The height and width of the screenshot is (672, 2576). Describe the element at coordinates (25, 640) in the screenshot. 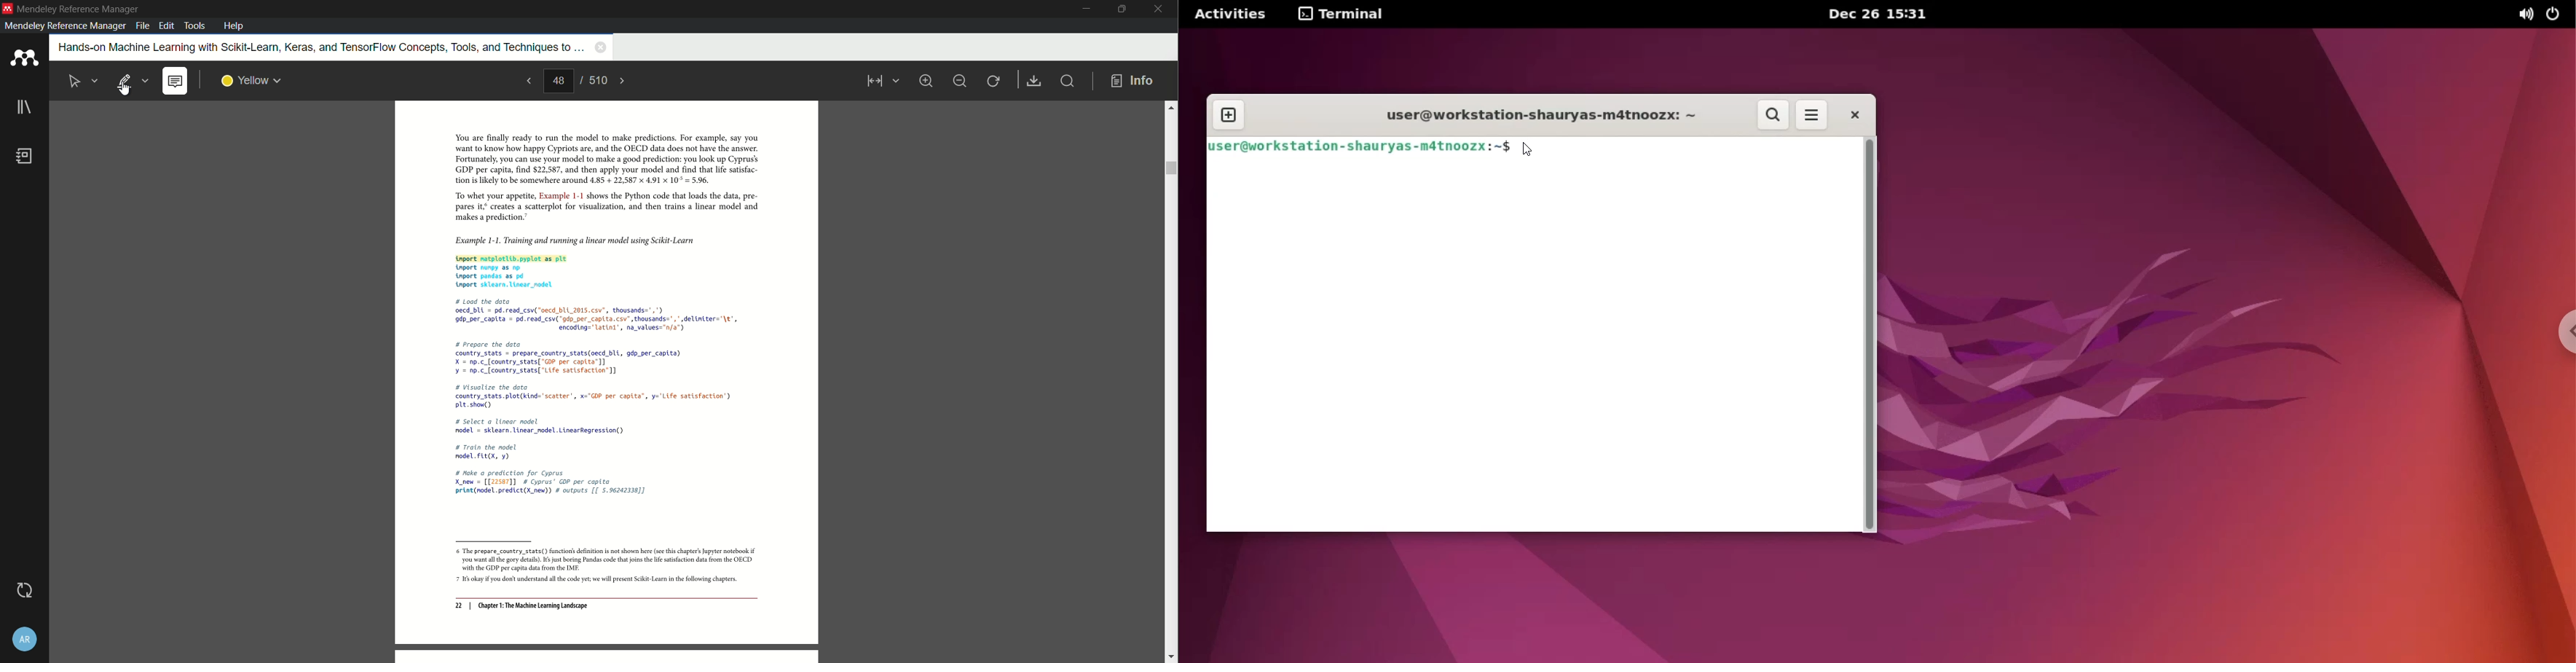

I see `account and help` at that location.